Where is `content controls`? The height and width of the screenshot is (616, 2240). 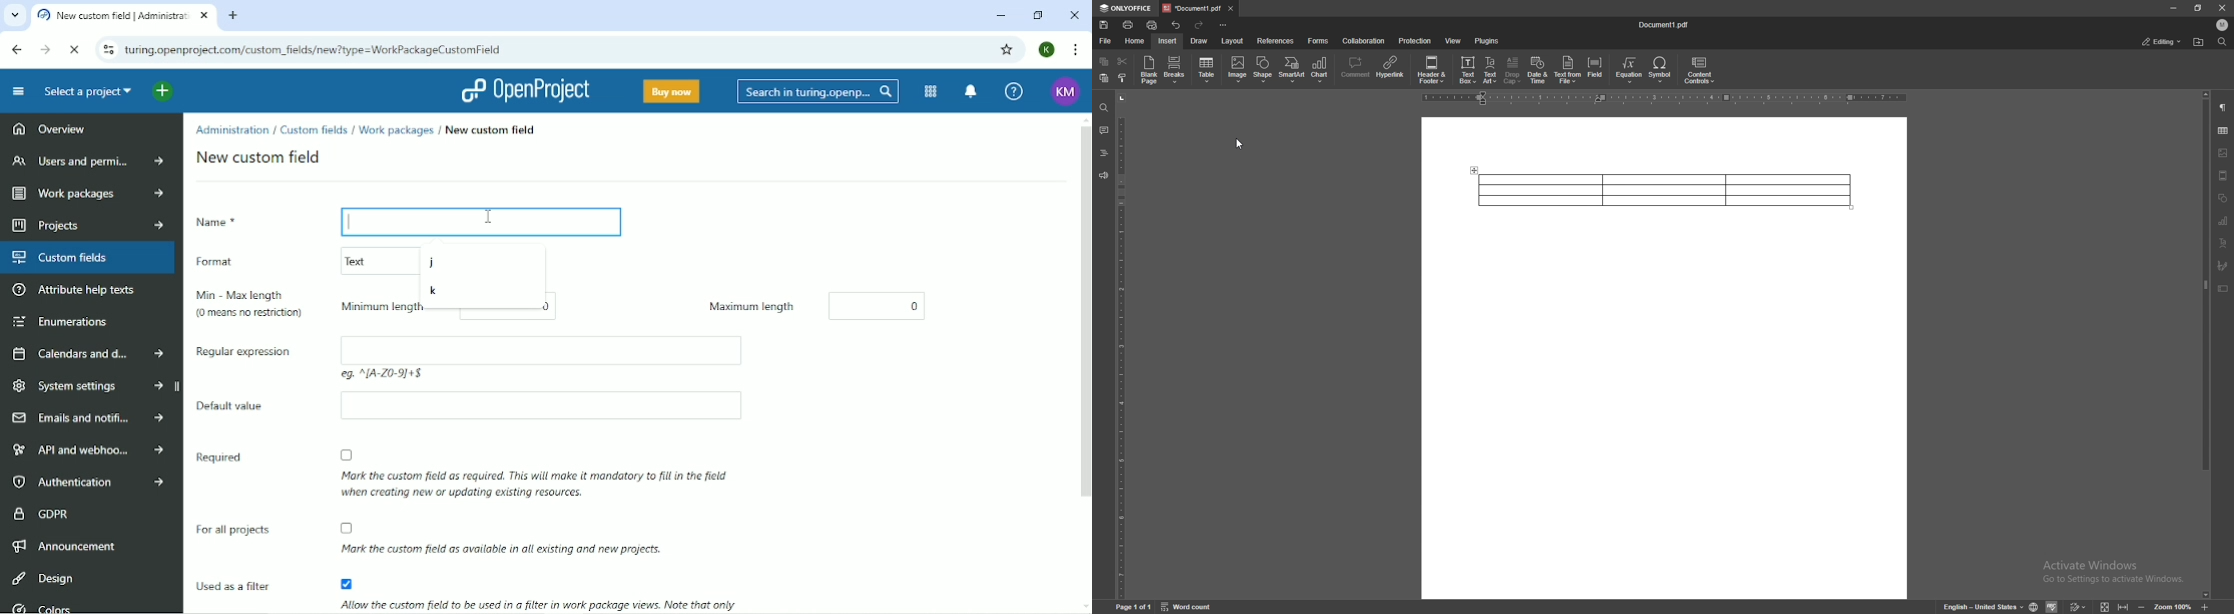
content controls is located at coordinates (1701, 71).